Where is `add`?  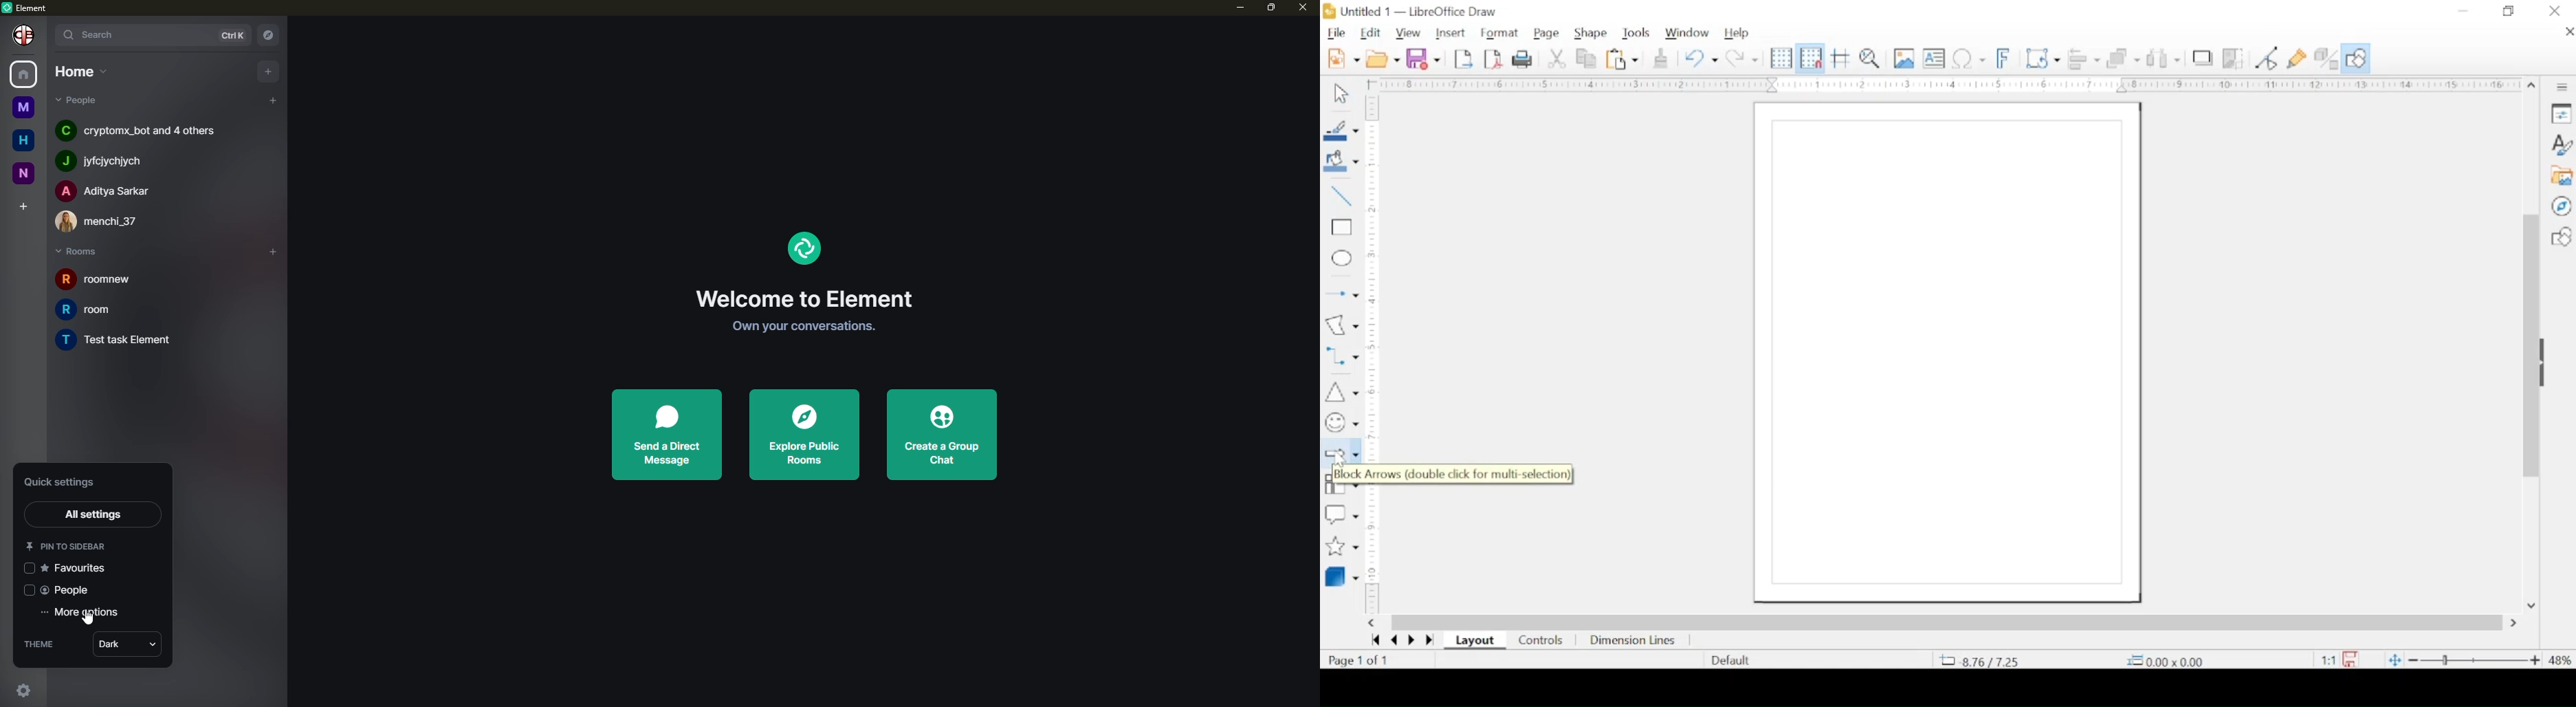
add is located at coordinates (271, 98).